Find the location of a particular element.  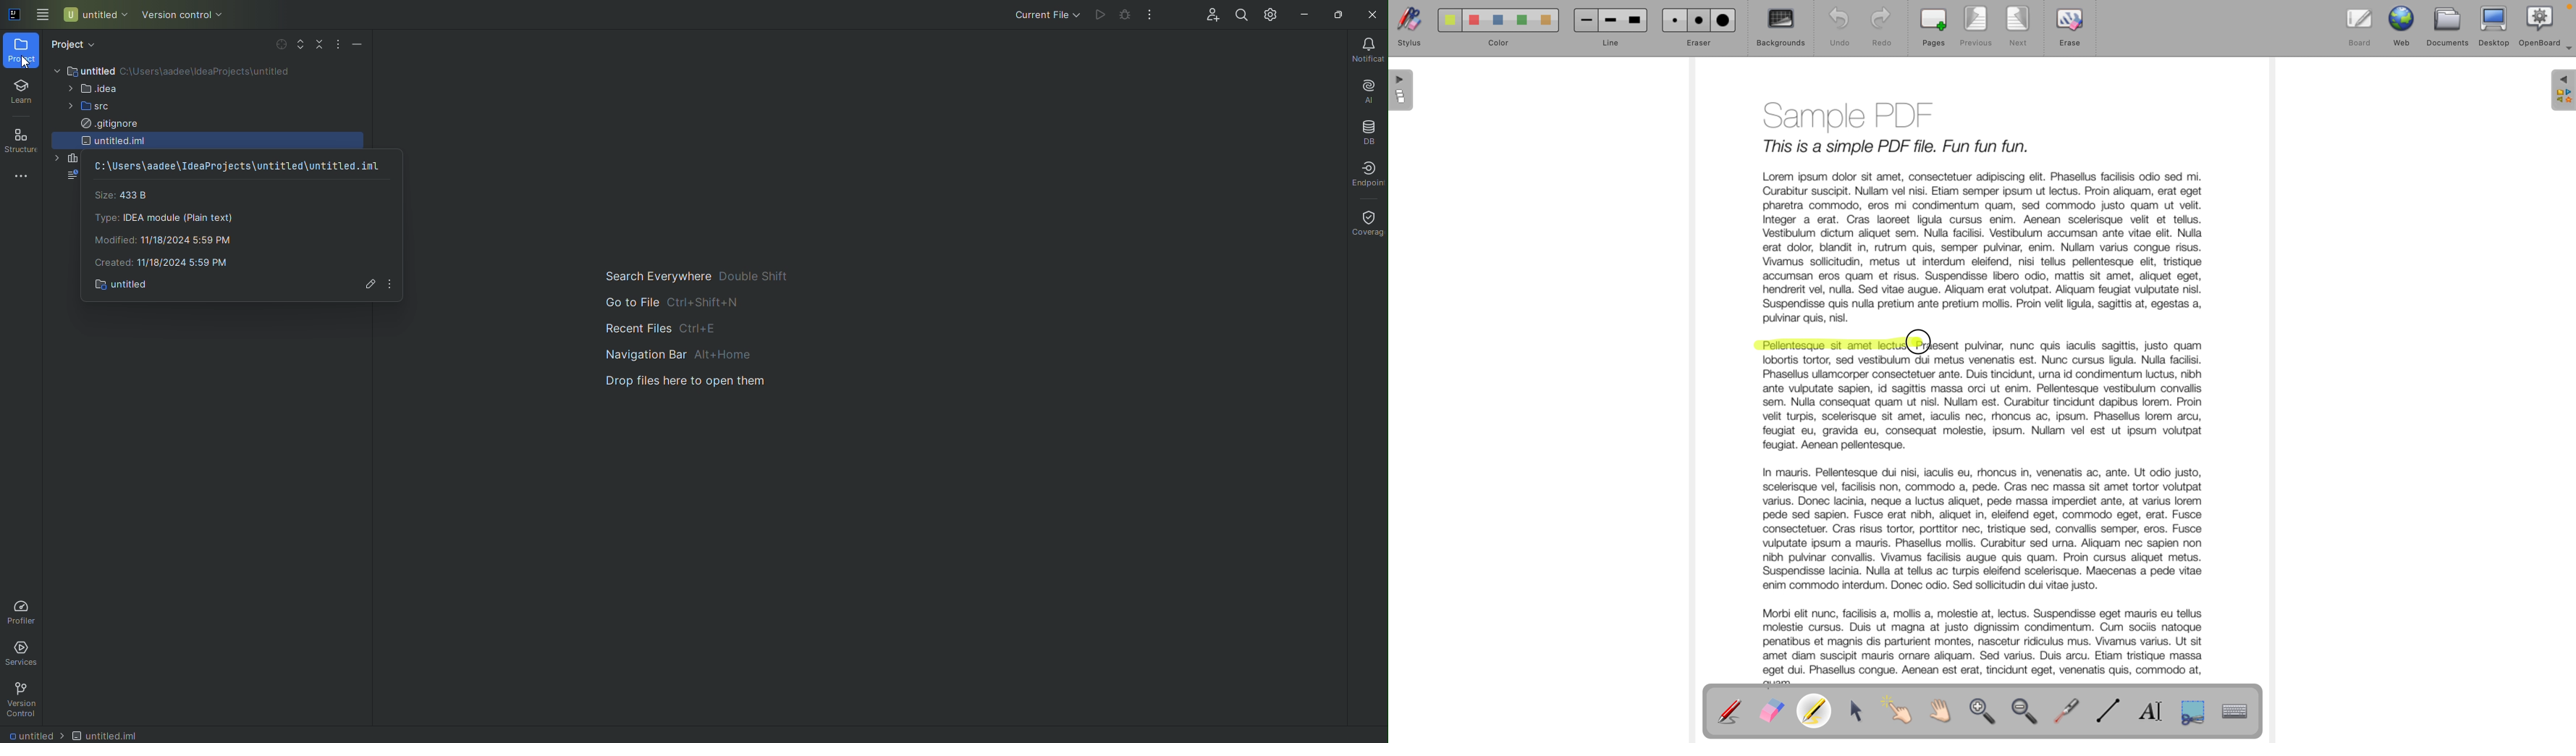

untitled is located at coordinates (122, 140).